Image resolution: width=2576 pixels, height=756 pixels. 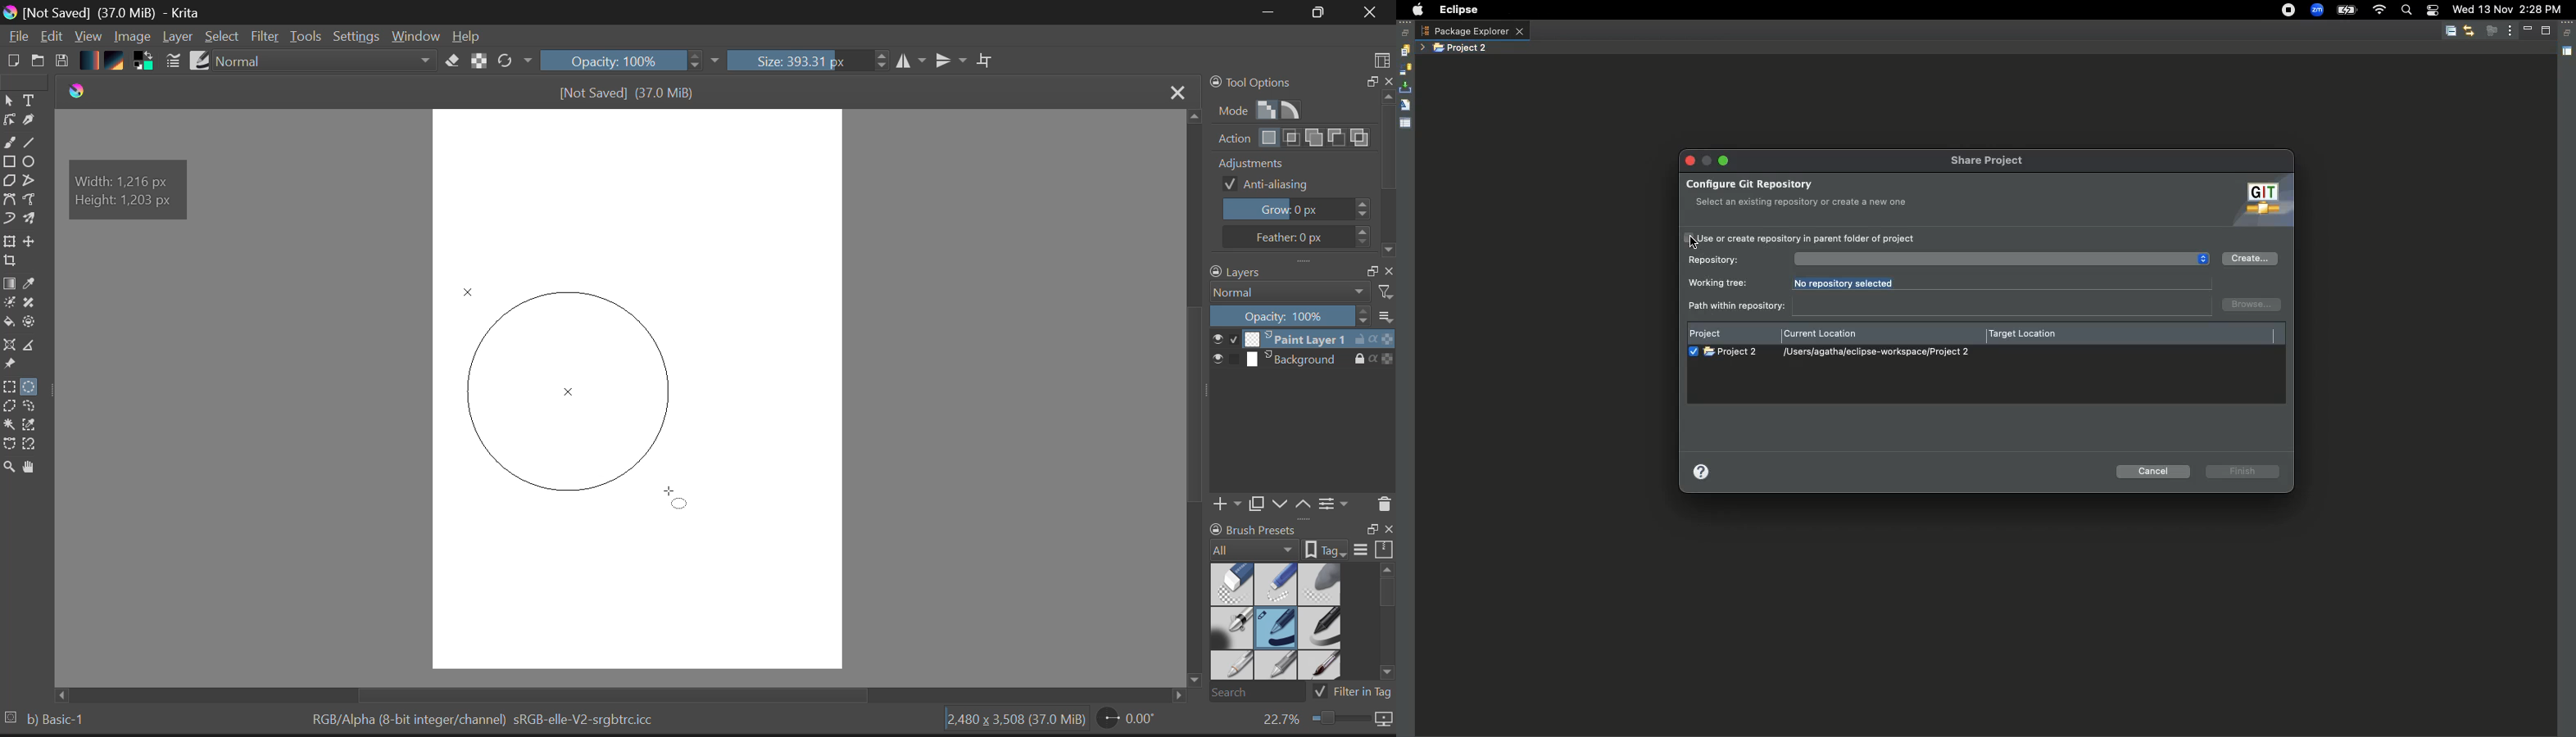 I want to click on Multibrush Tool, so click(x=34, y=220).